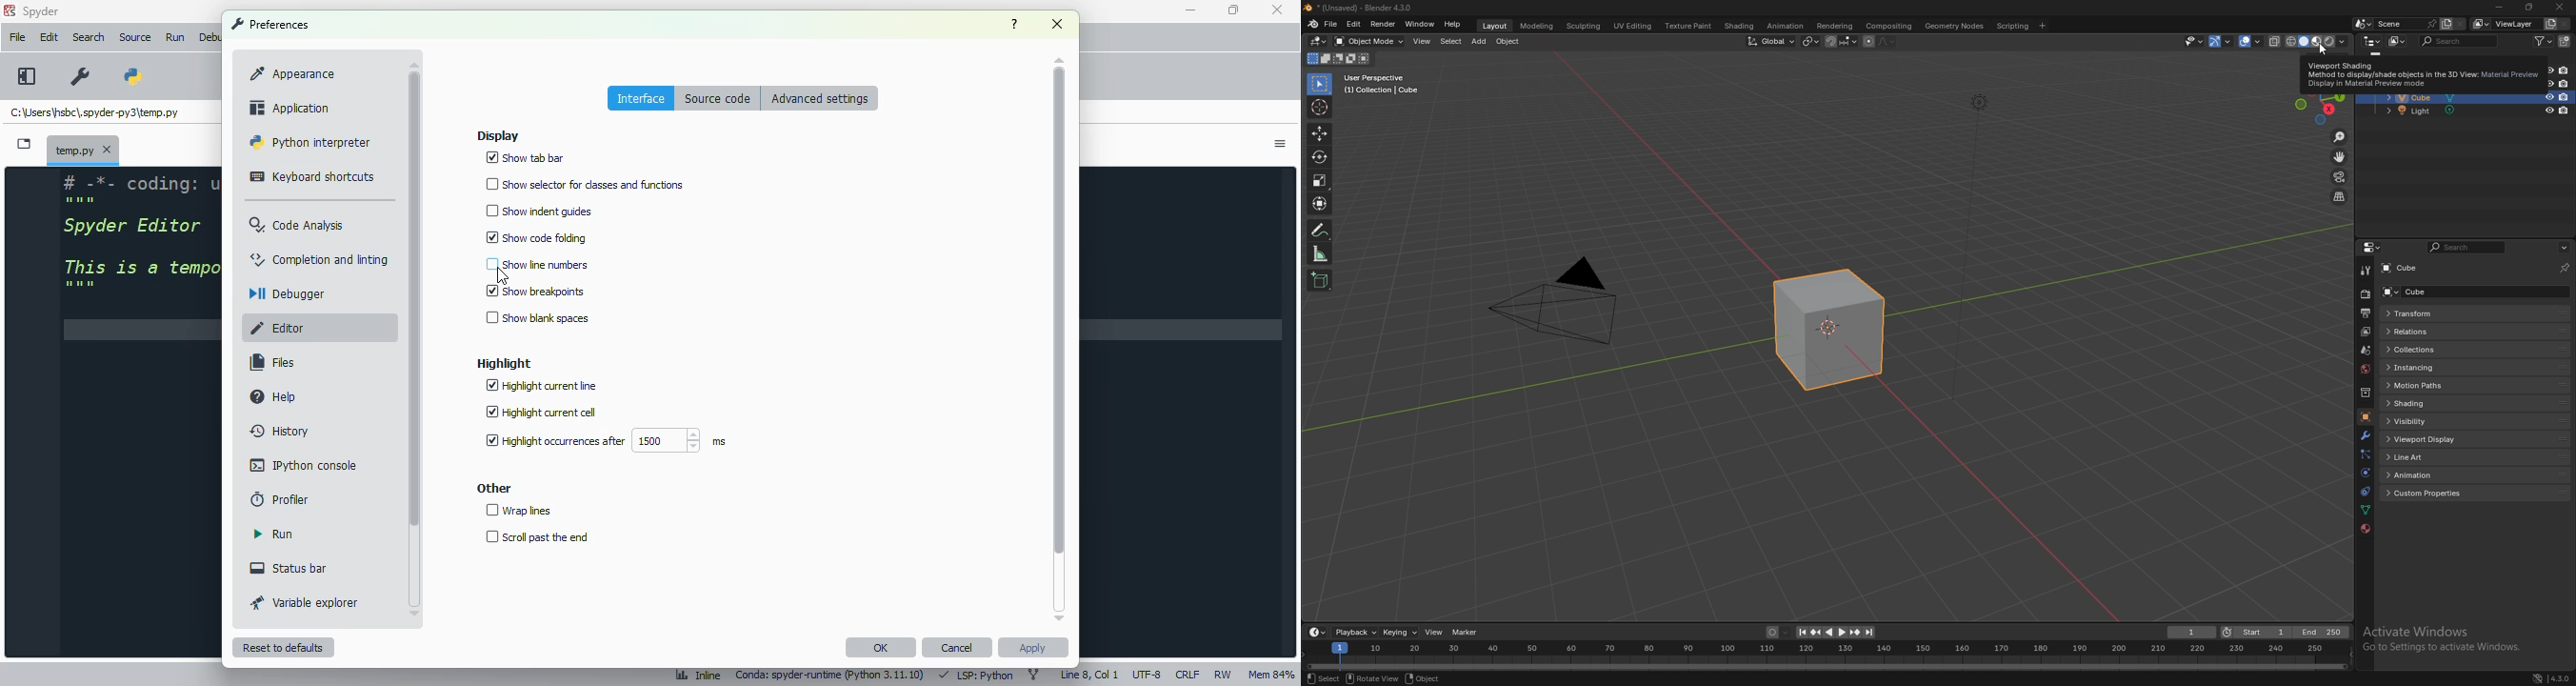  Describe the element at coordinates (1192, 10) in the screenshot. I see `minimize` at that location.